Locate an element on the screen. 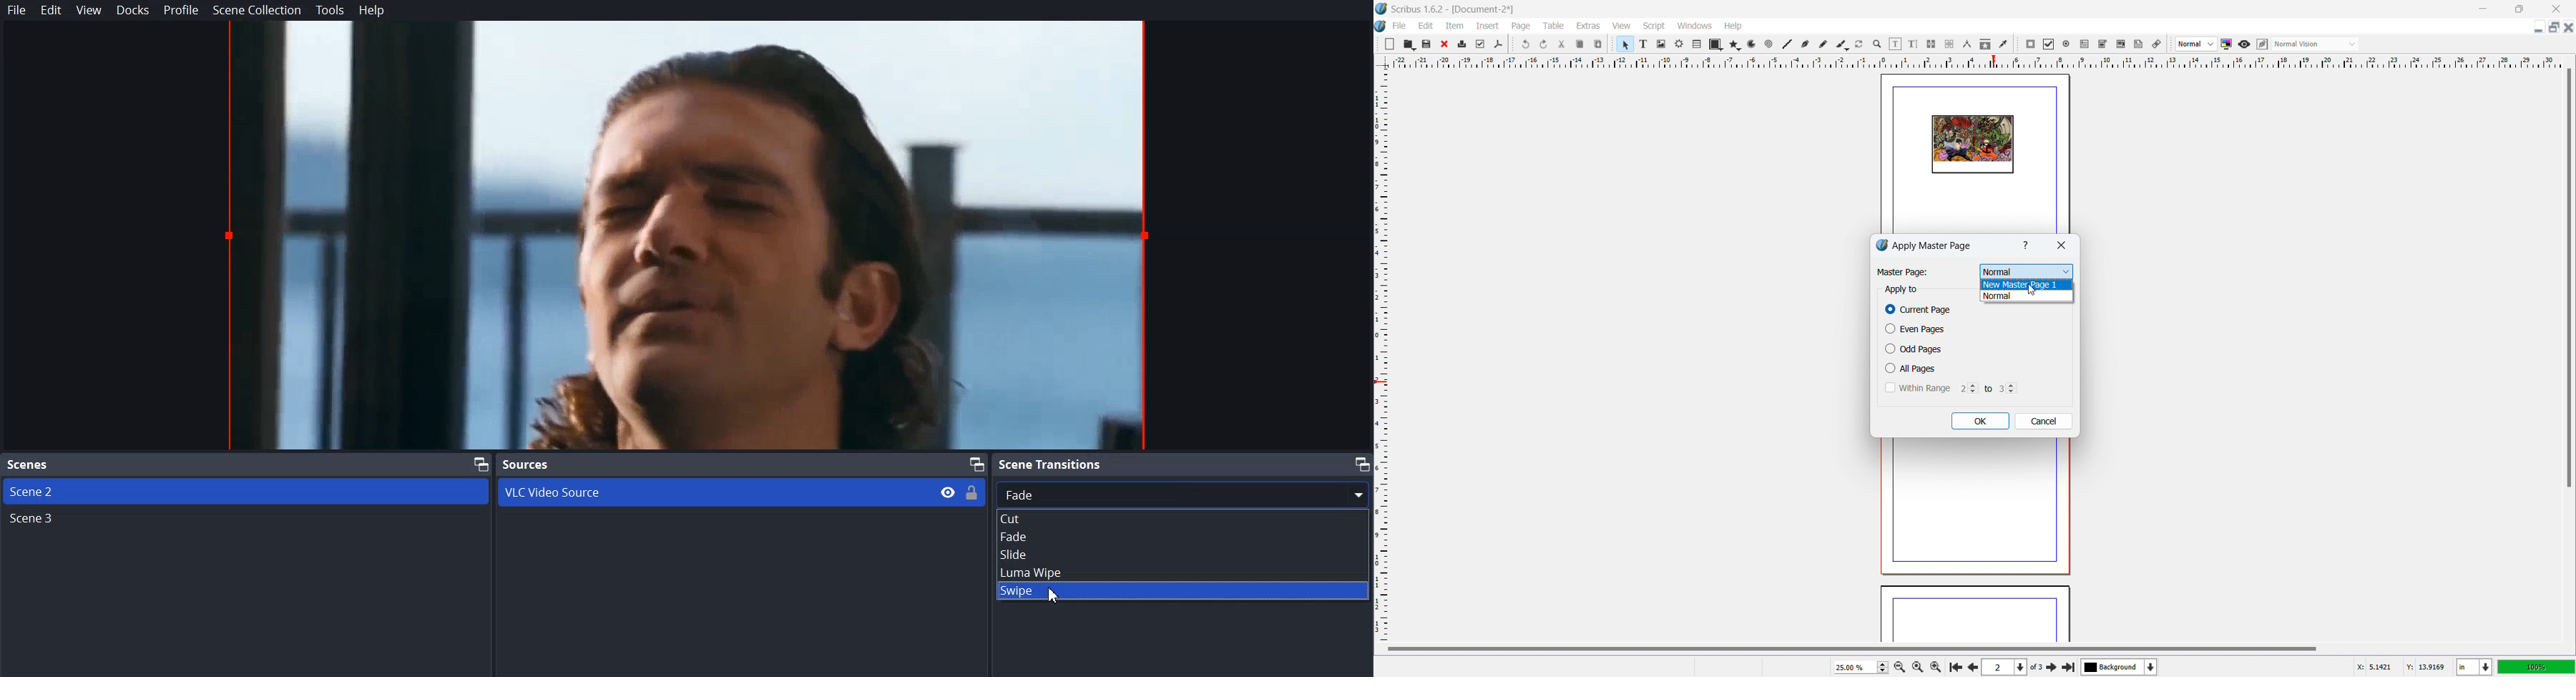 The width and height of the screenshot is (2576, 700). Swipe is located at coordinates (1182, 590).